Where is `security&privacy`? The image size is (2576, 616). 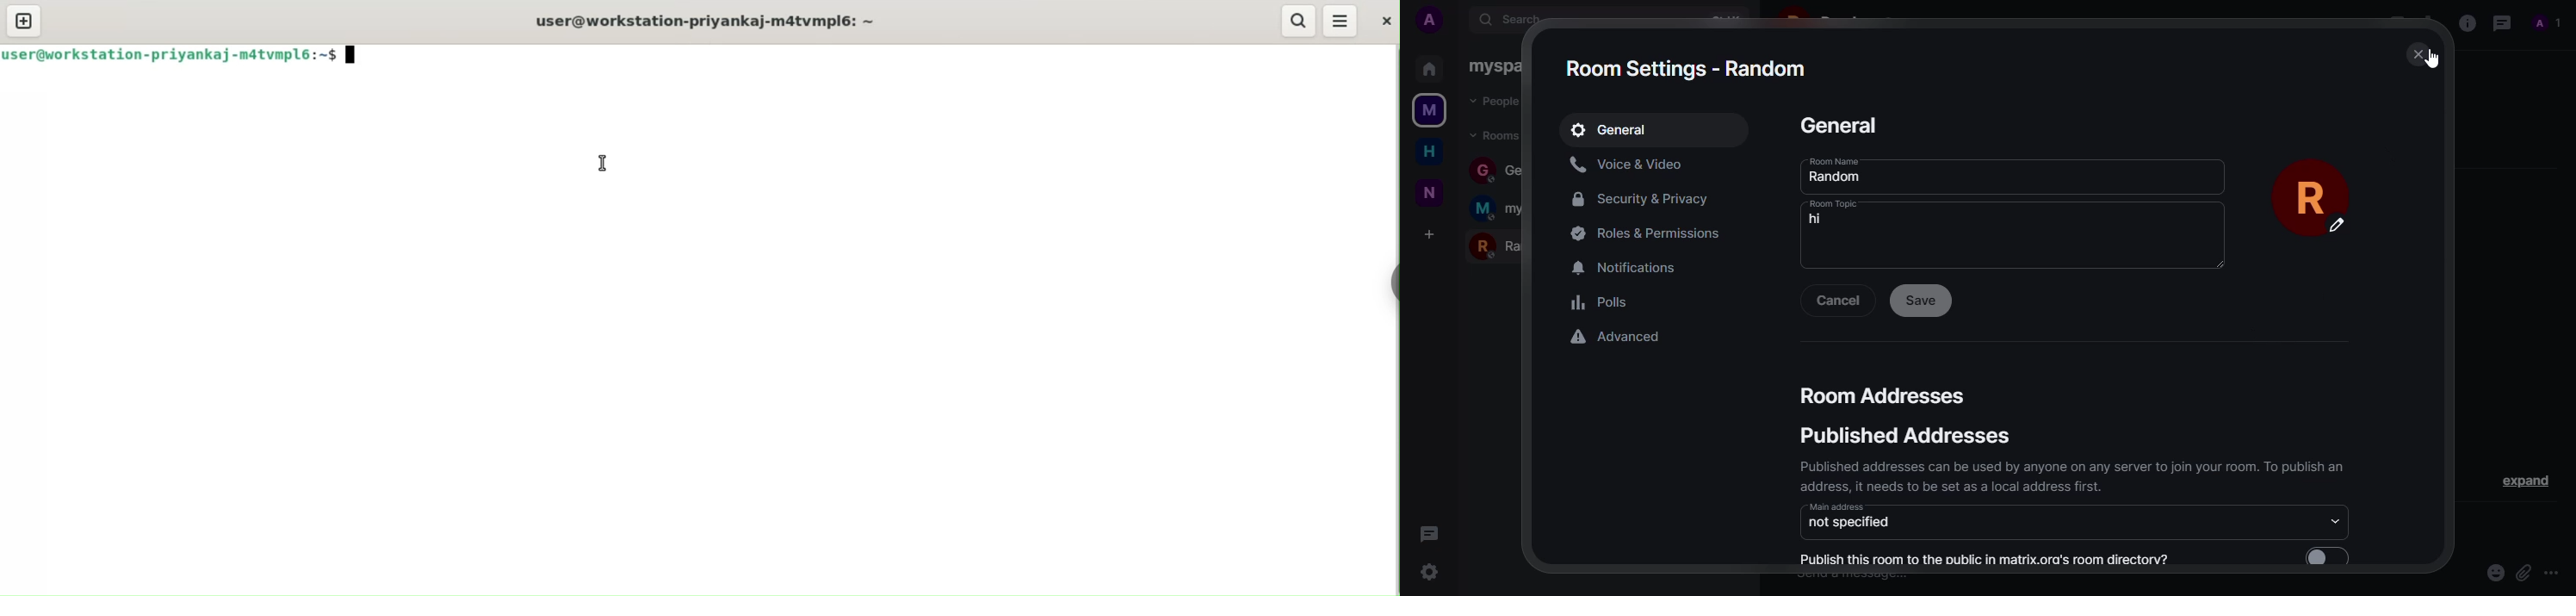
security&privacy is located at coordinates (1655, 199).